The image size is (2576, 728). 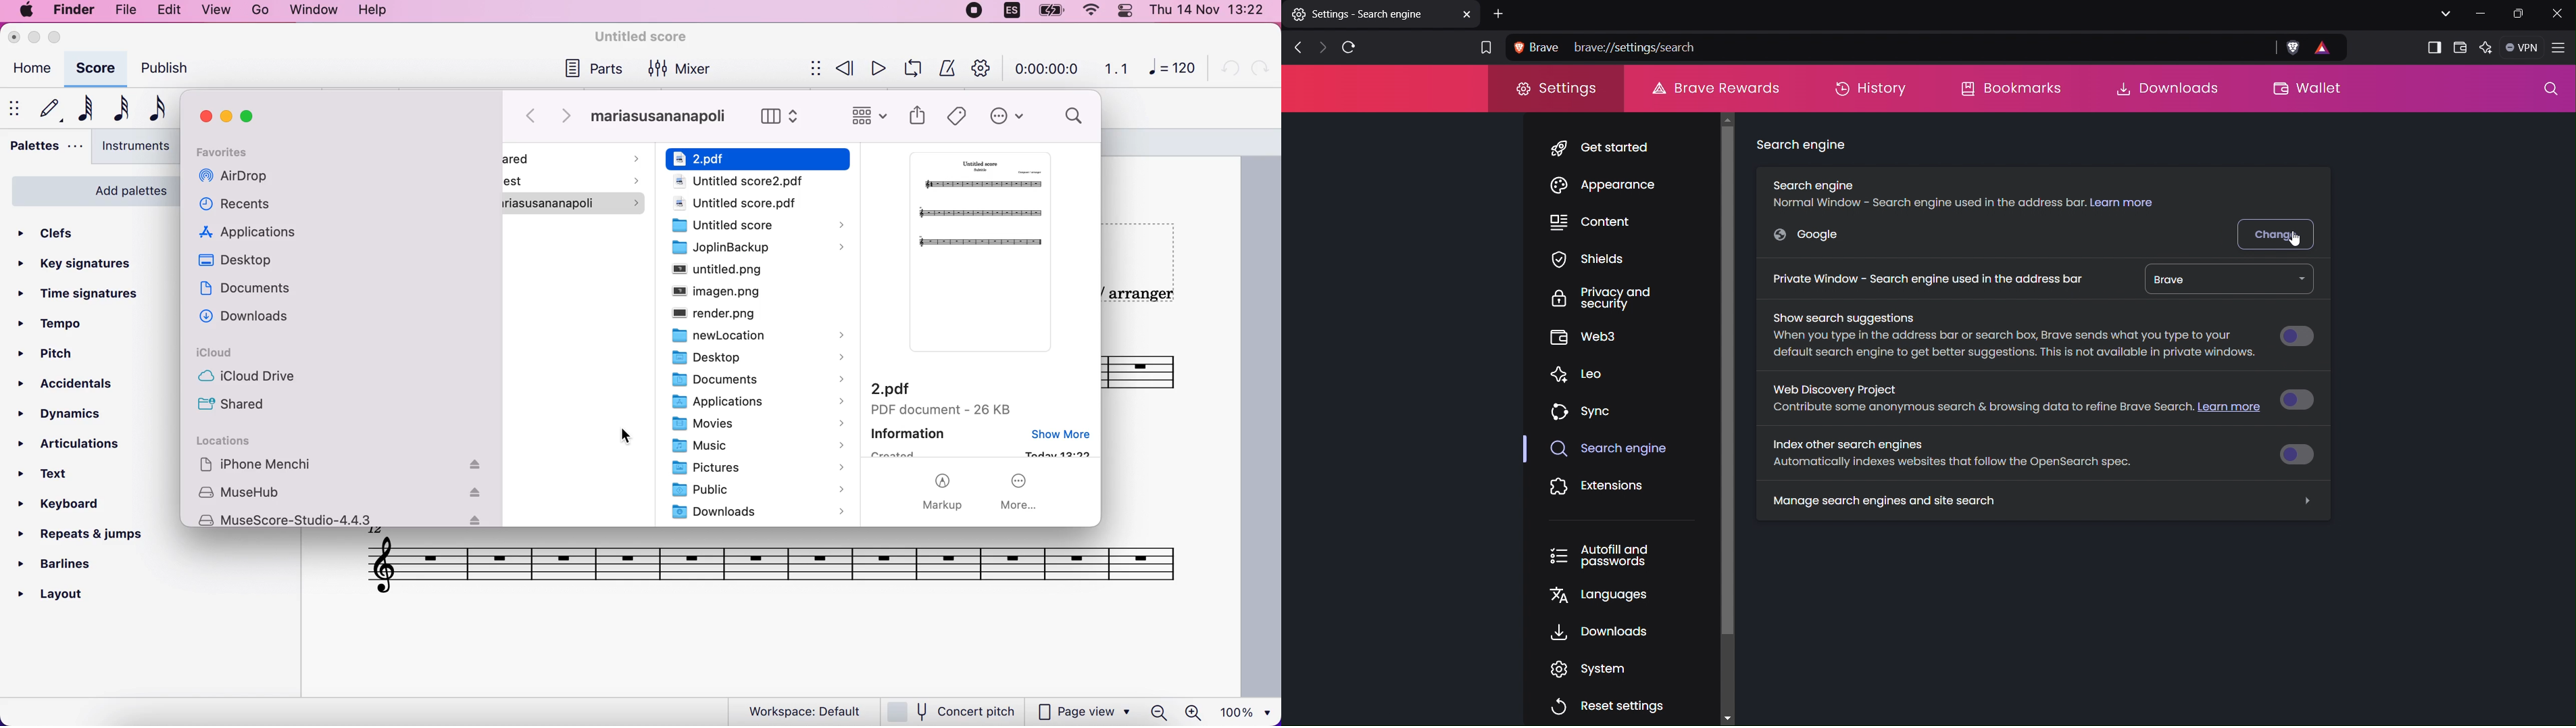 I want to click on zoom out, so click(x=1156, y=712).